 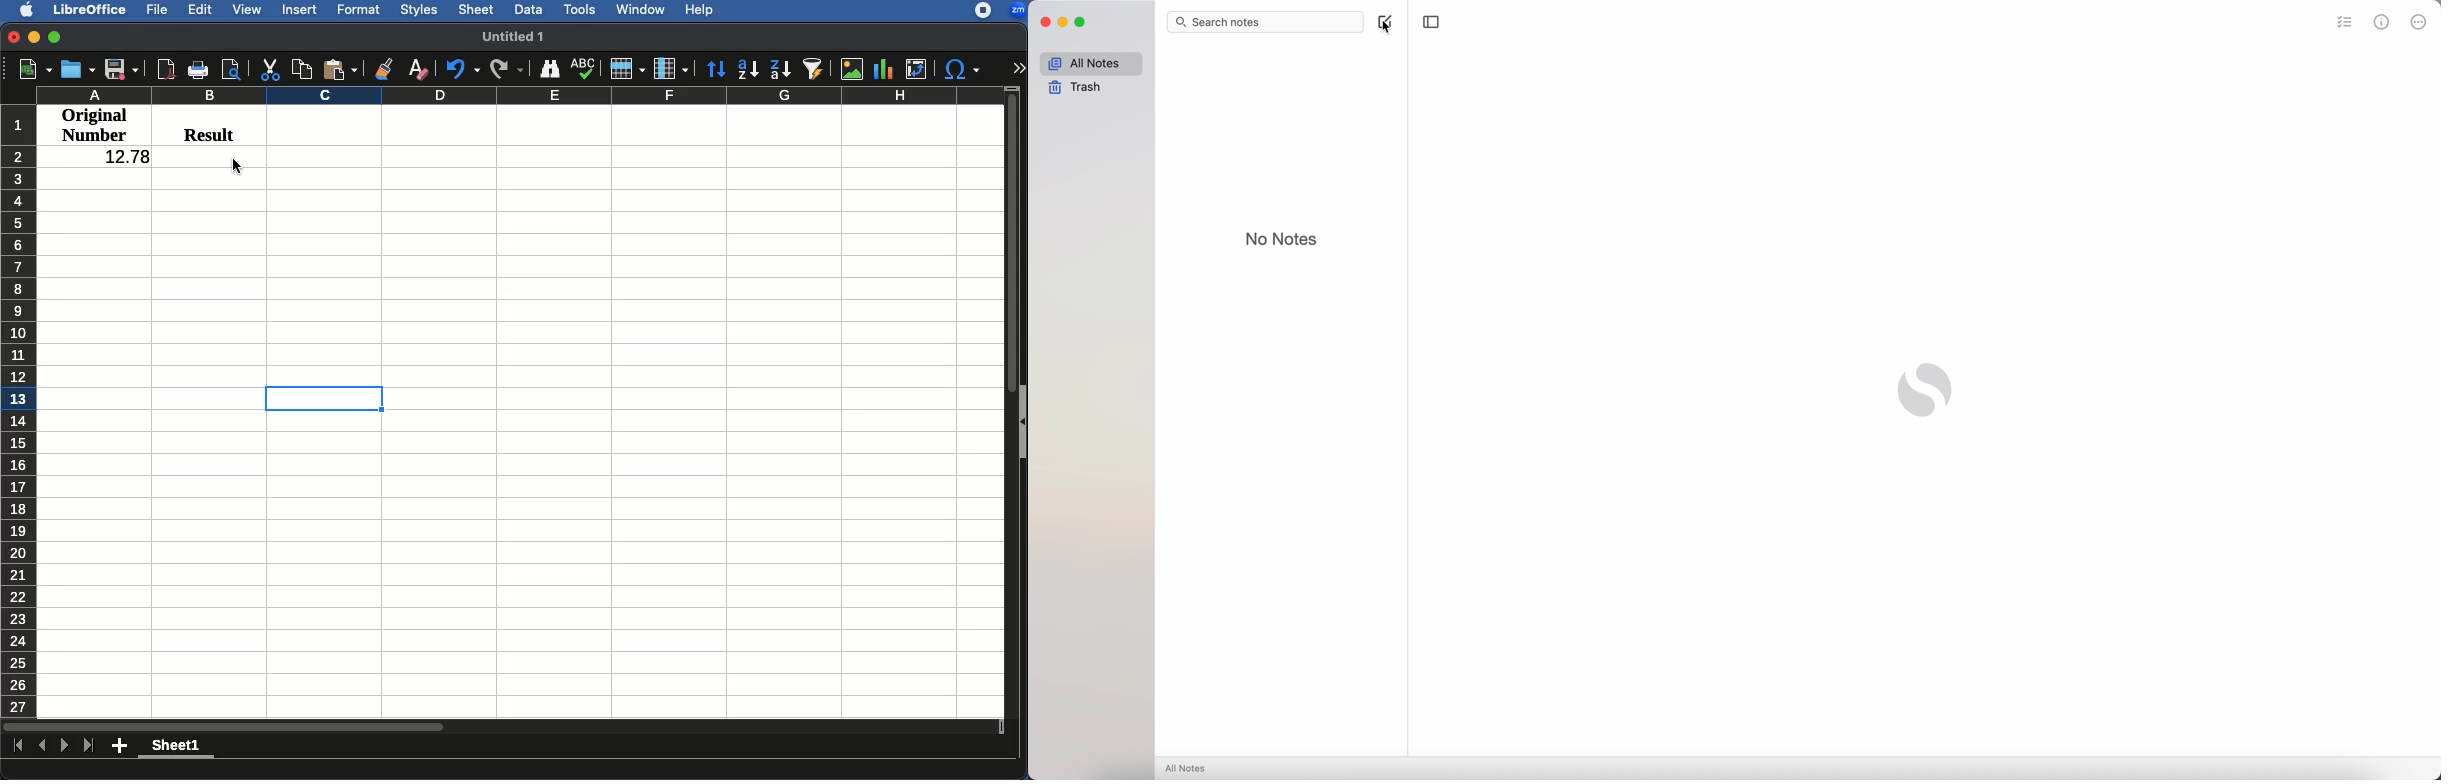 What do you see at coordinates (1045, 22) in the screenshot?
I see `close` at bounding box center [1045, 22].